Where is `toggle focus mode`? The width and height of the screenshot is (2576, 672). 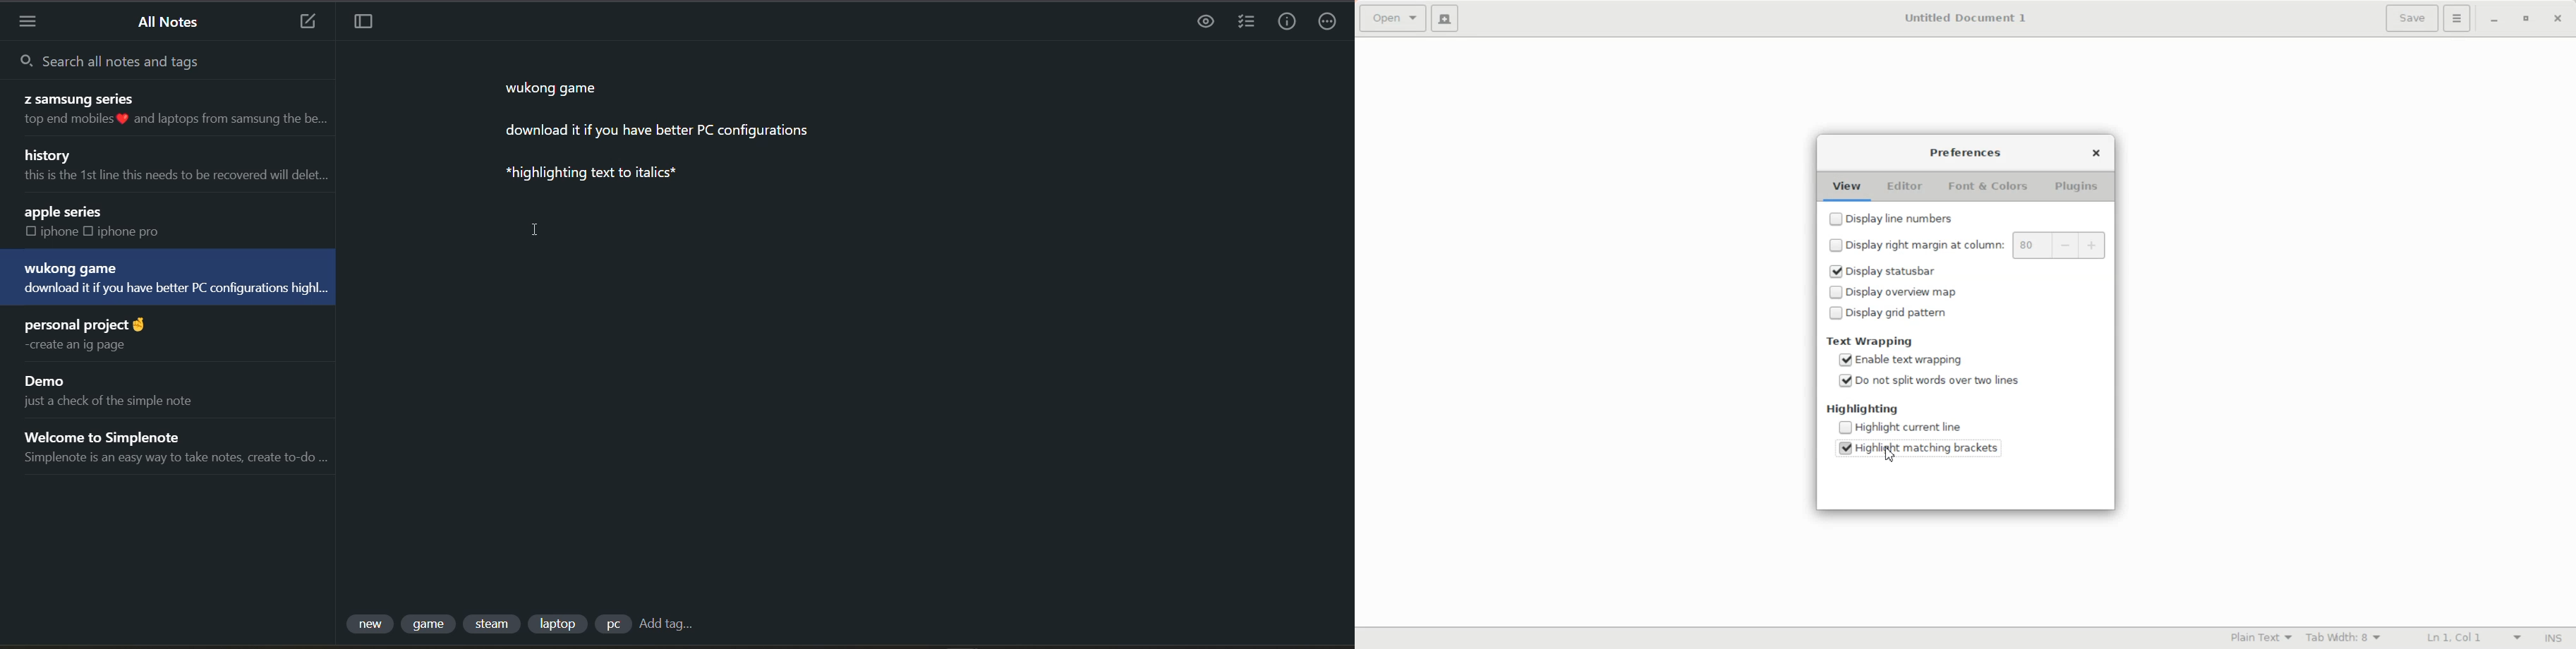
toggle focus mode is located at coordinates (366, 25).